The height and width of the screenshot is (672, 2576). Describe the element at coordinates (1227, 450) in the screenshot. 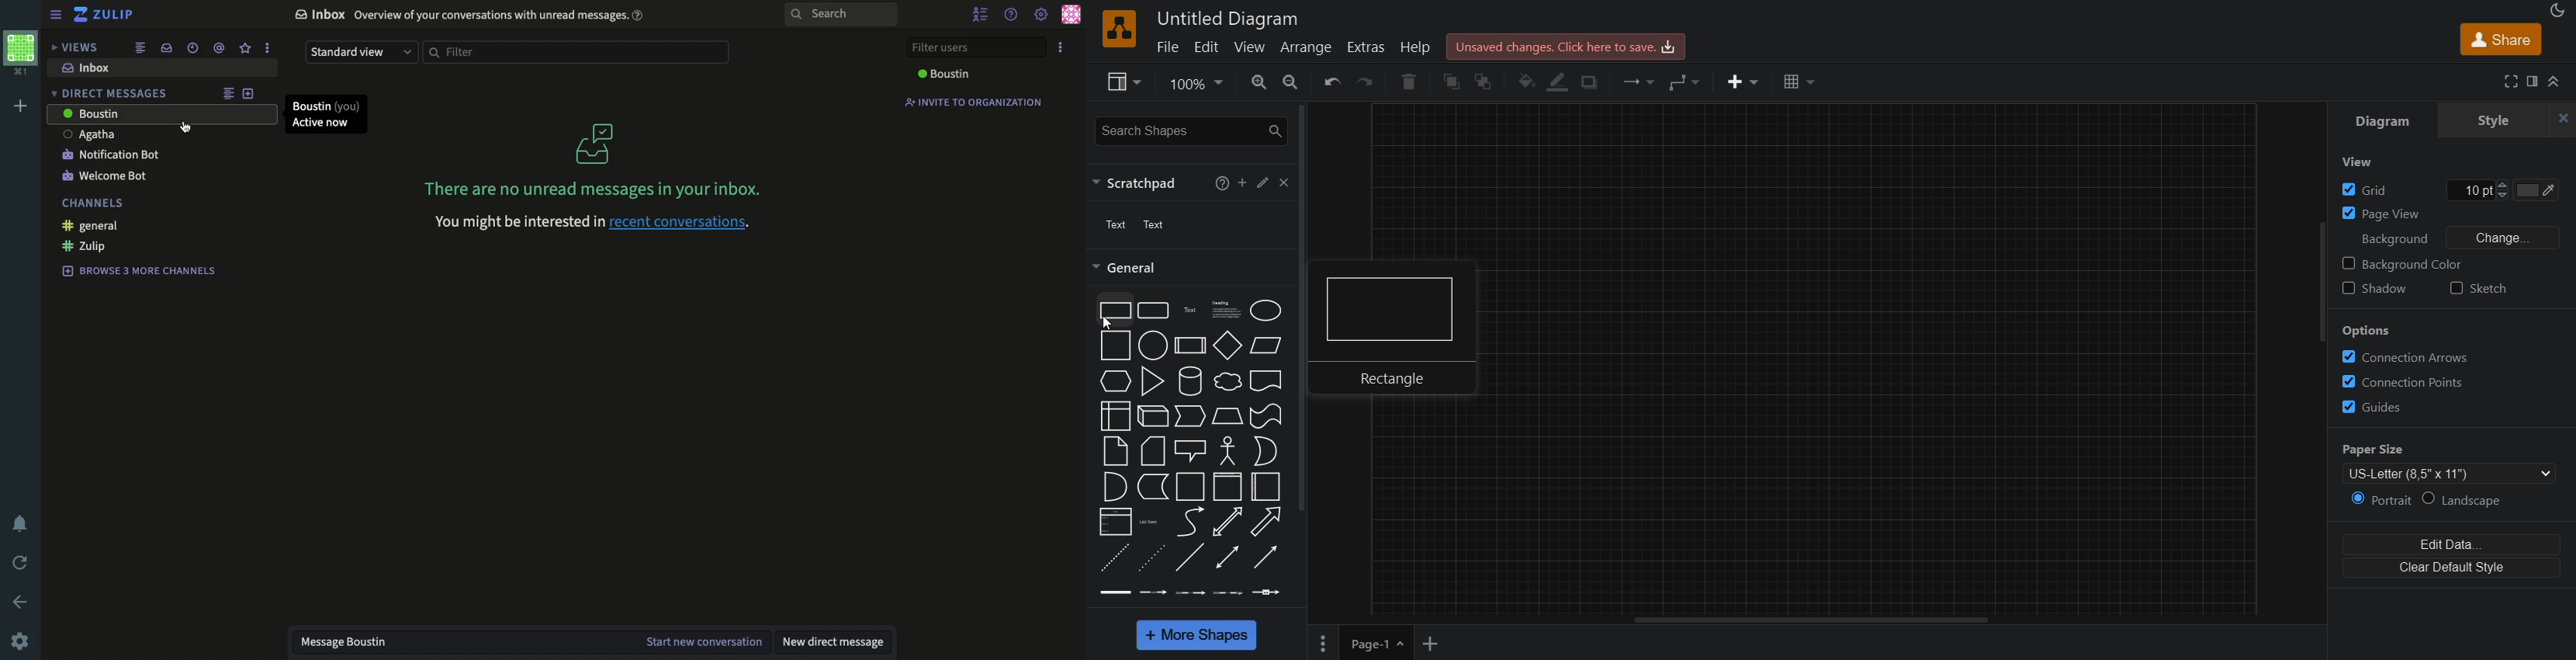

I see `actor` at that location.